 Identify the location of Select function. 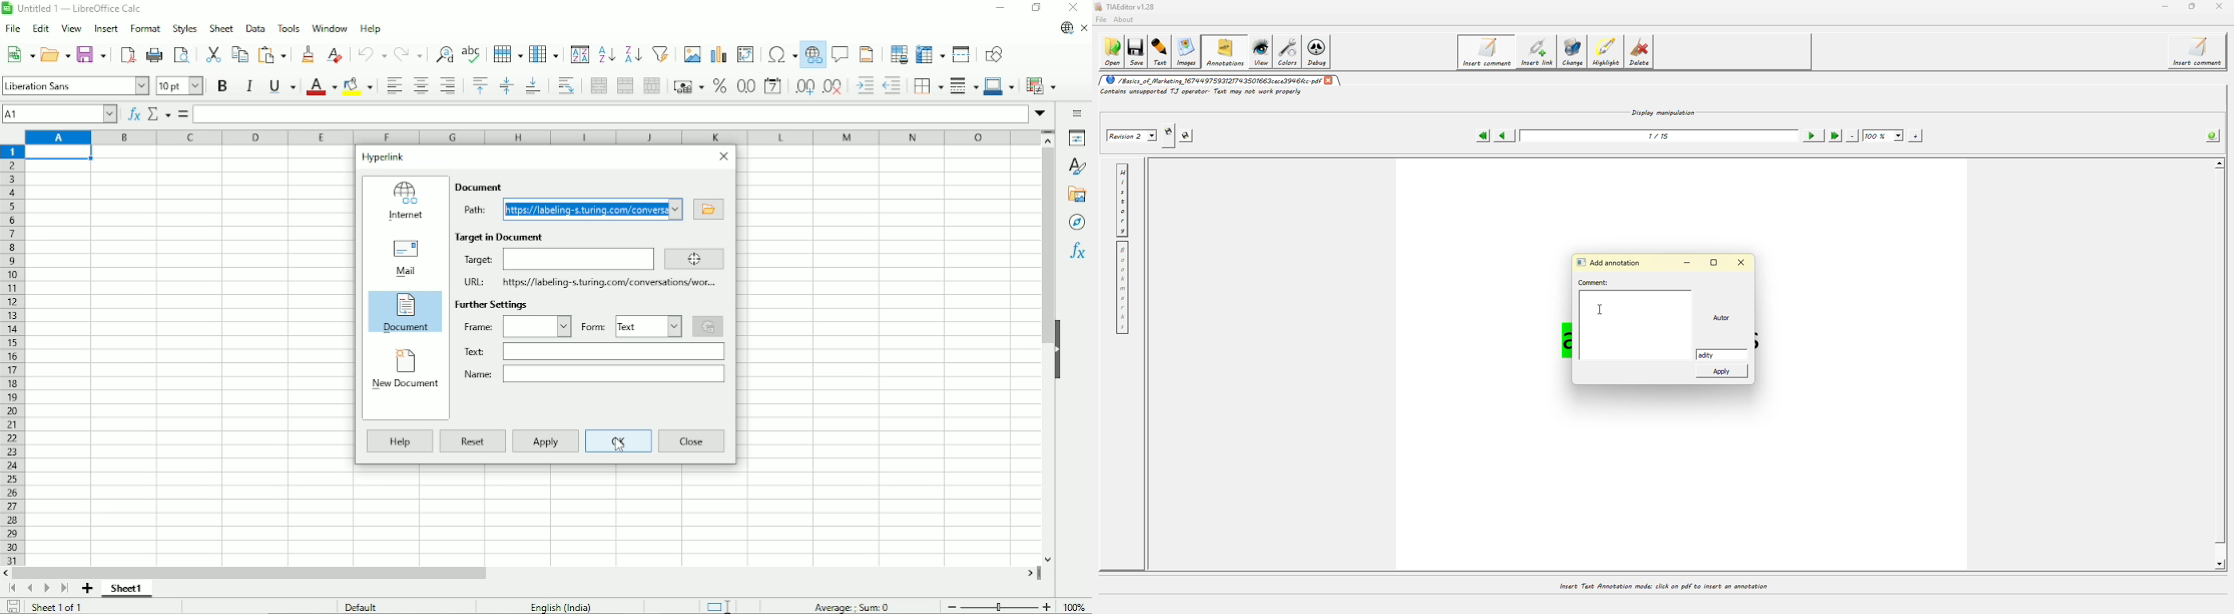
(159, 114).